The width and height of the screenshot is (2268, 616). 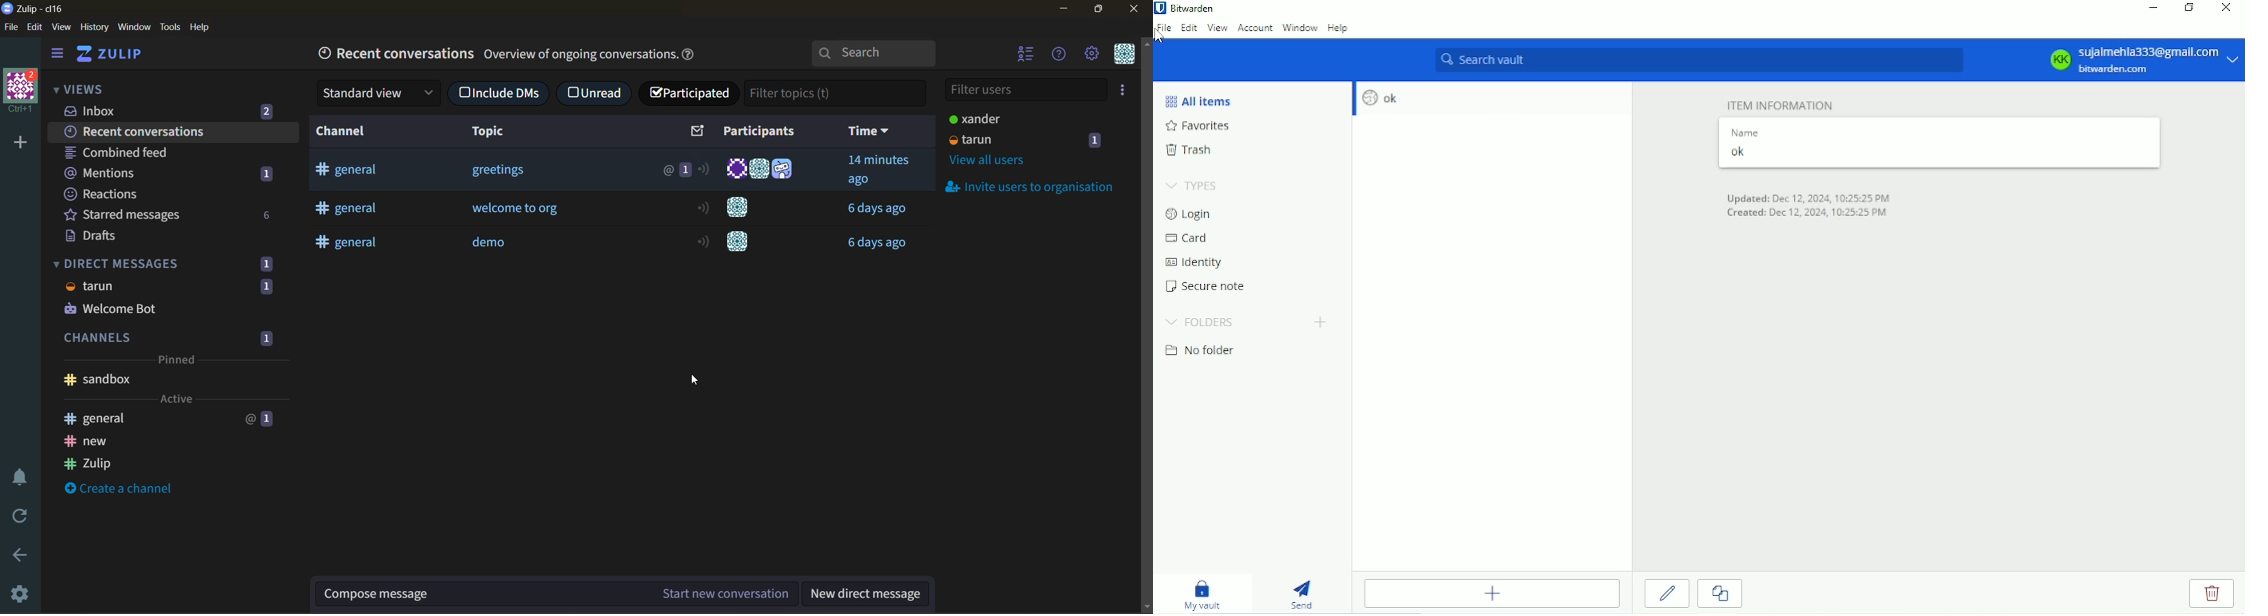 I want to click on compose message, so click(x=479, y=594).